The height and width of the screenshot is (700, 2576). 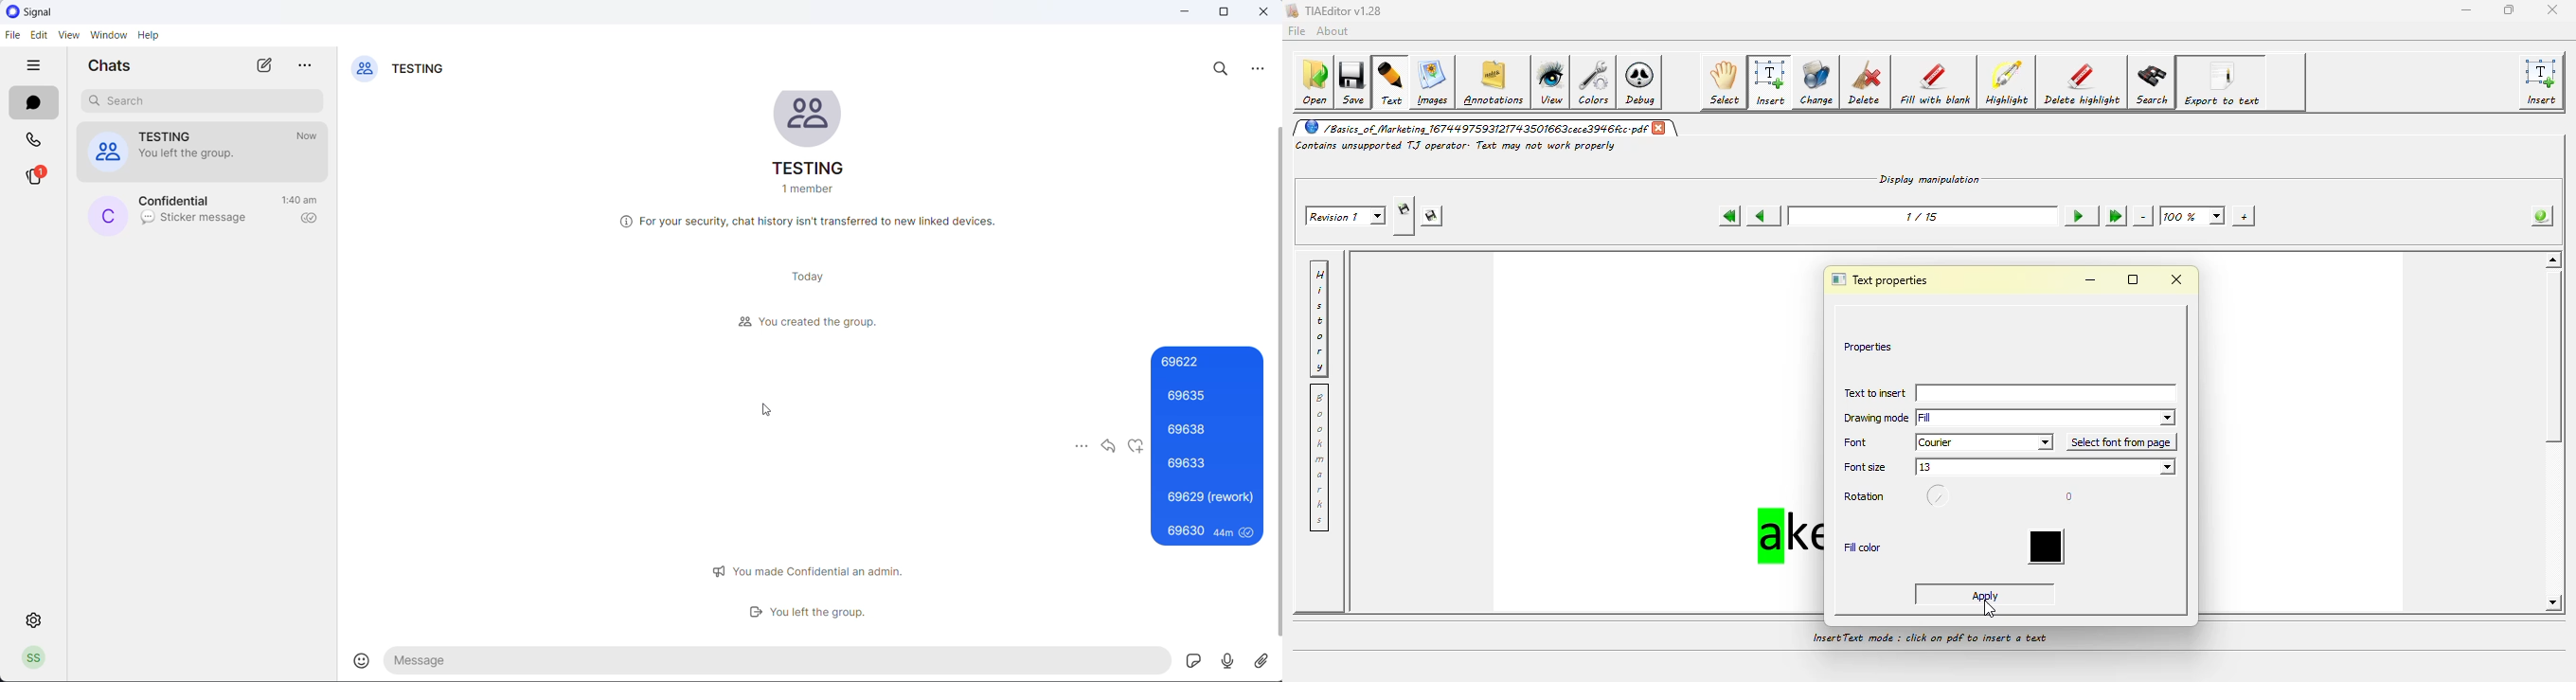 What do you see at coordinates (1267, 659) in the screenshot?
I see `share attachments` at bounding box center [1267, 659].